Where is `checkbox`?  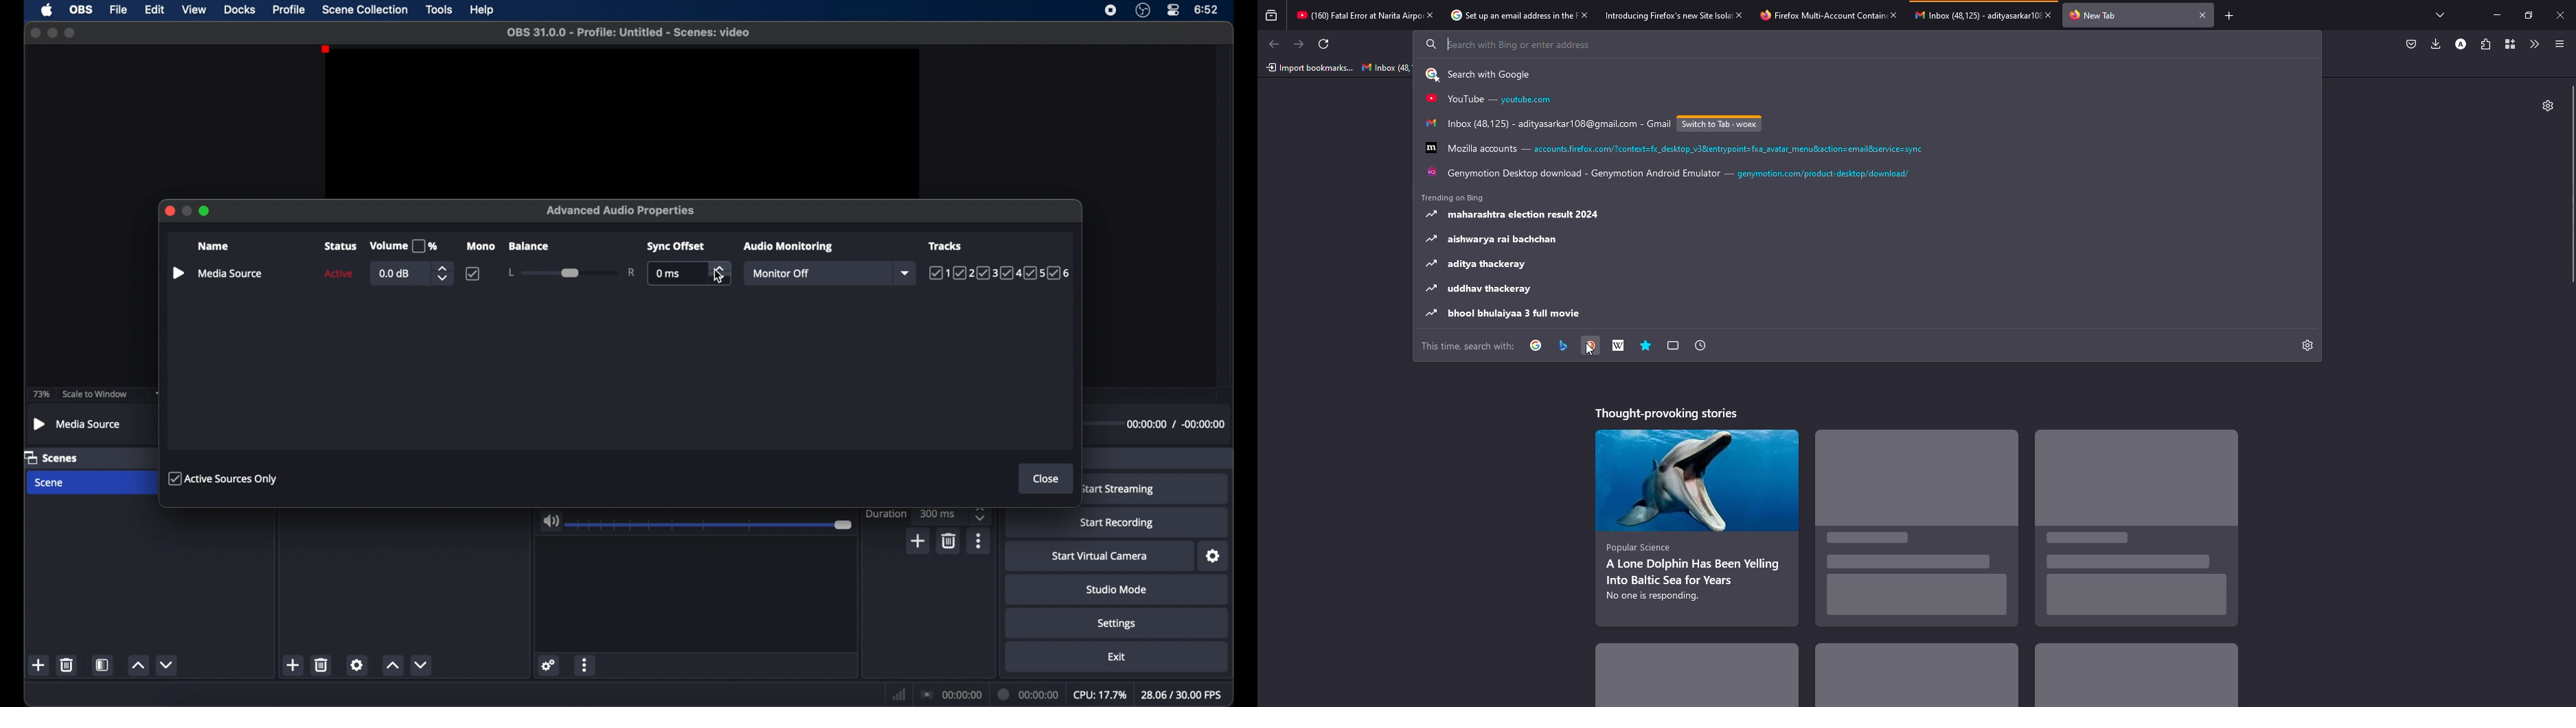 checkbox is located at coordinates (473, 274).